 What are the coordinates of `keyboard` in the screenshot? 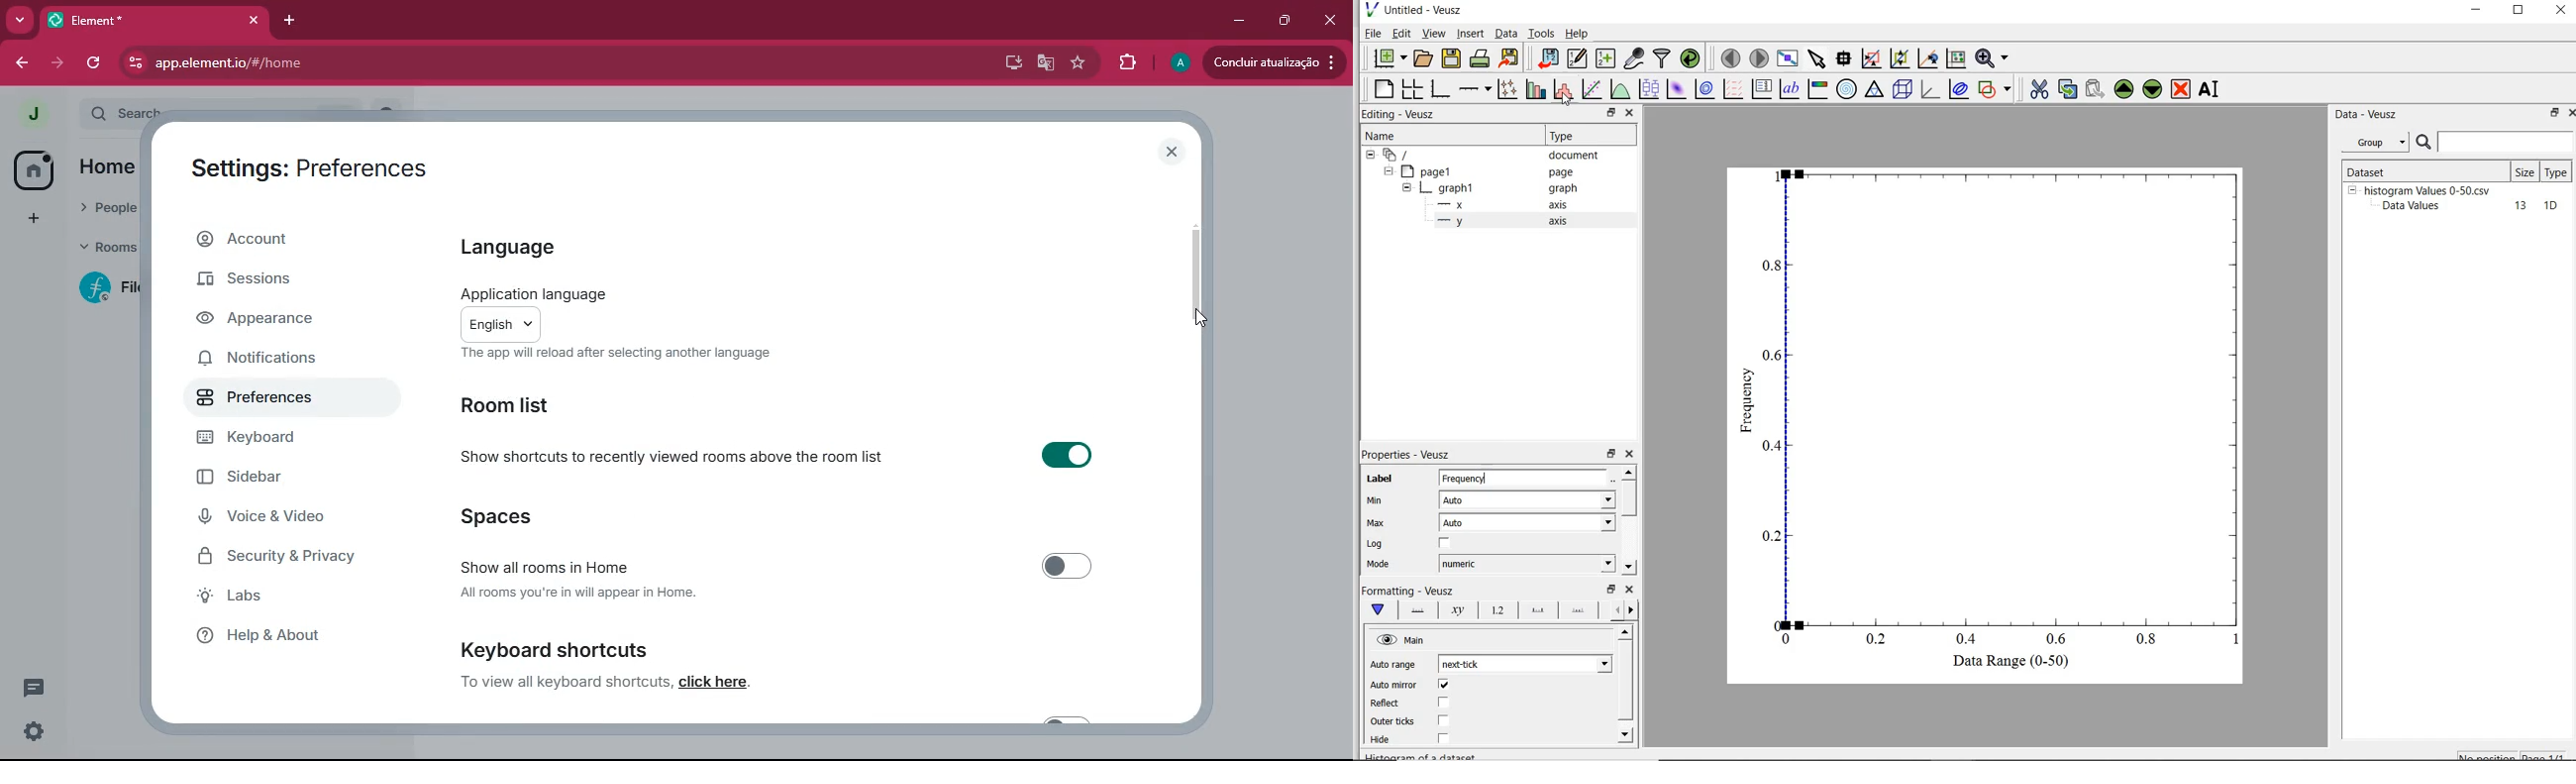 It's located at (274, 440).